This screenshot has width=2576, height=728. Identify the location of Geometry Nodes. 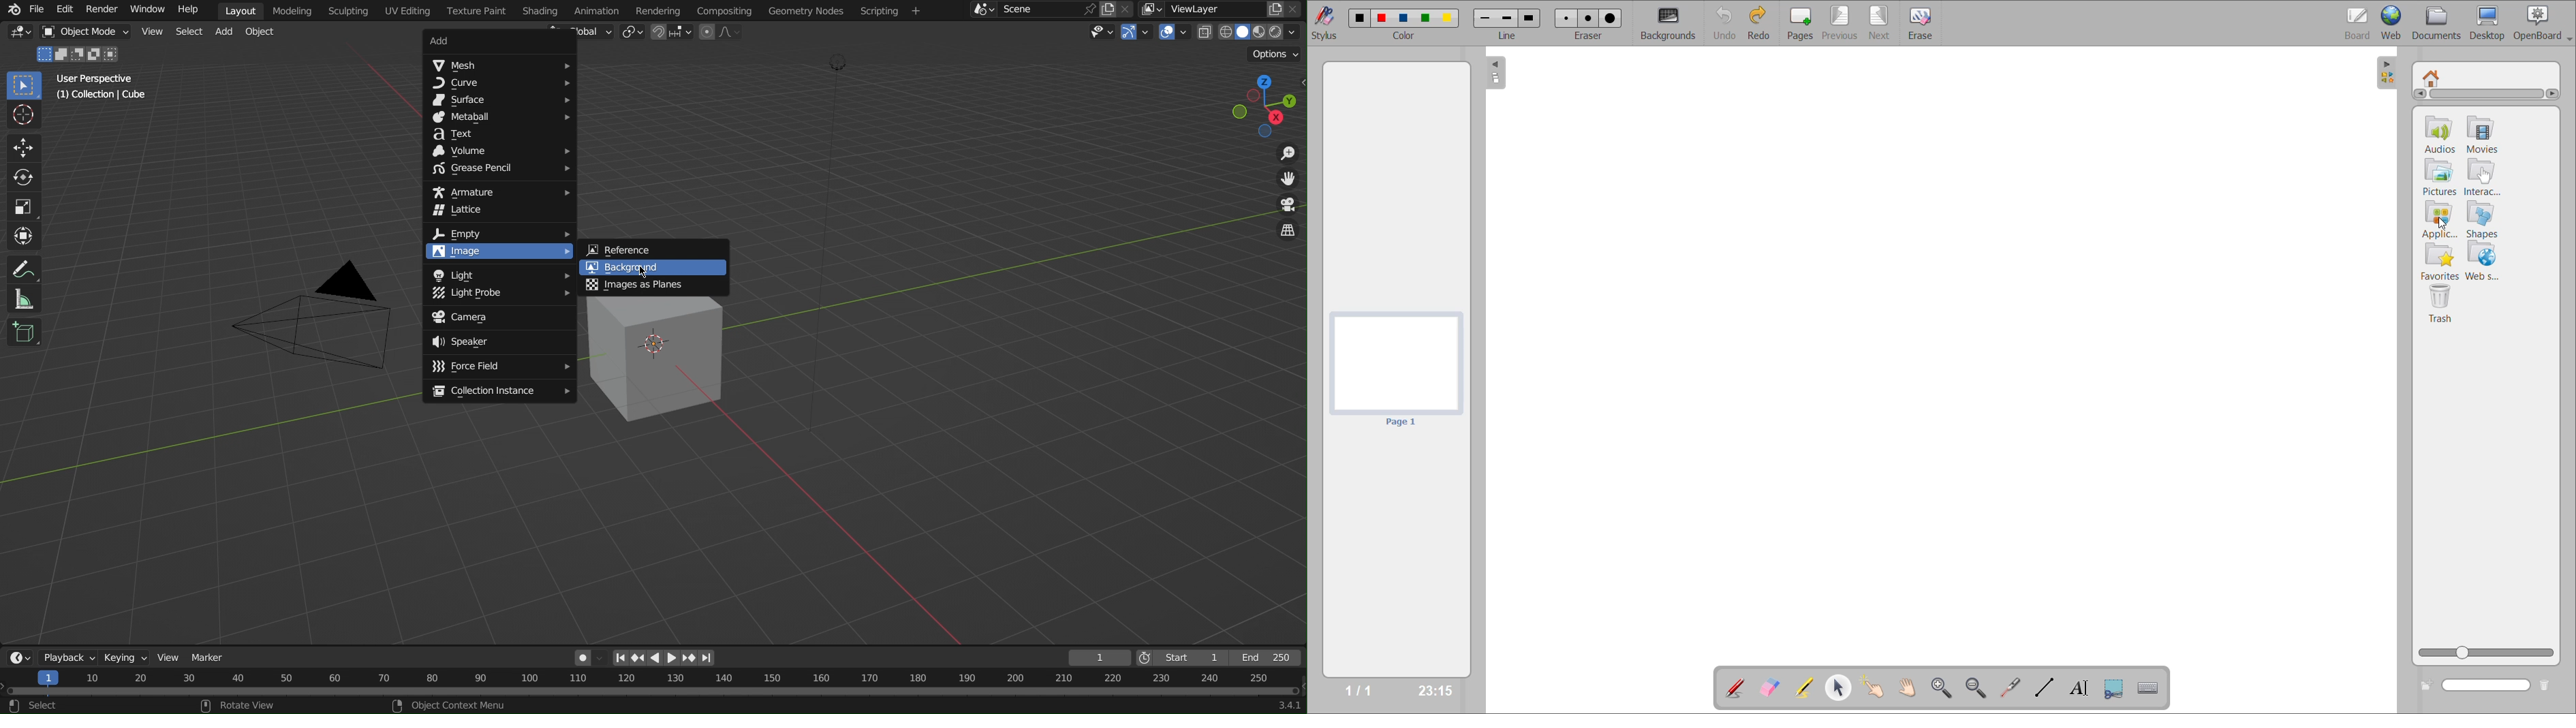
(805, 12).